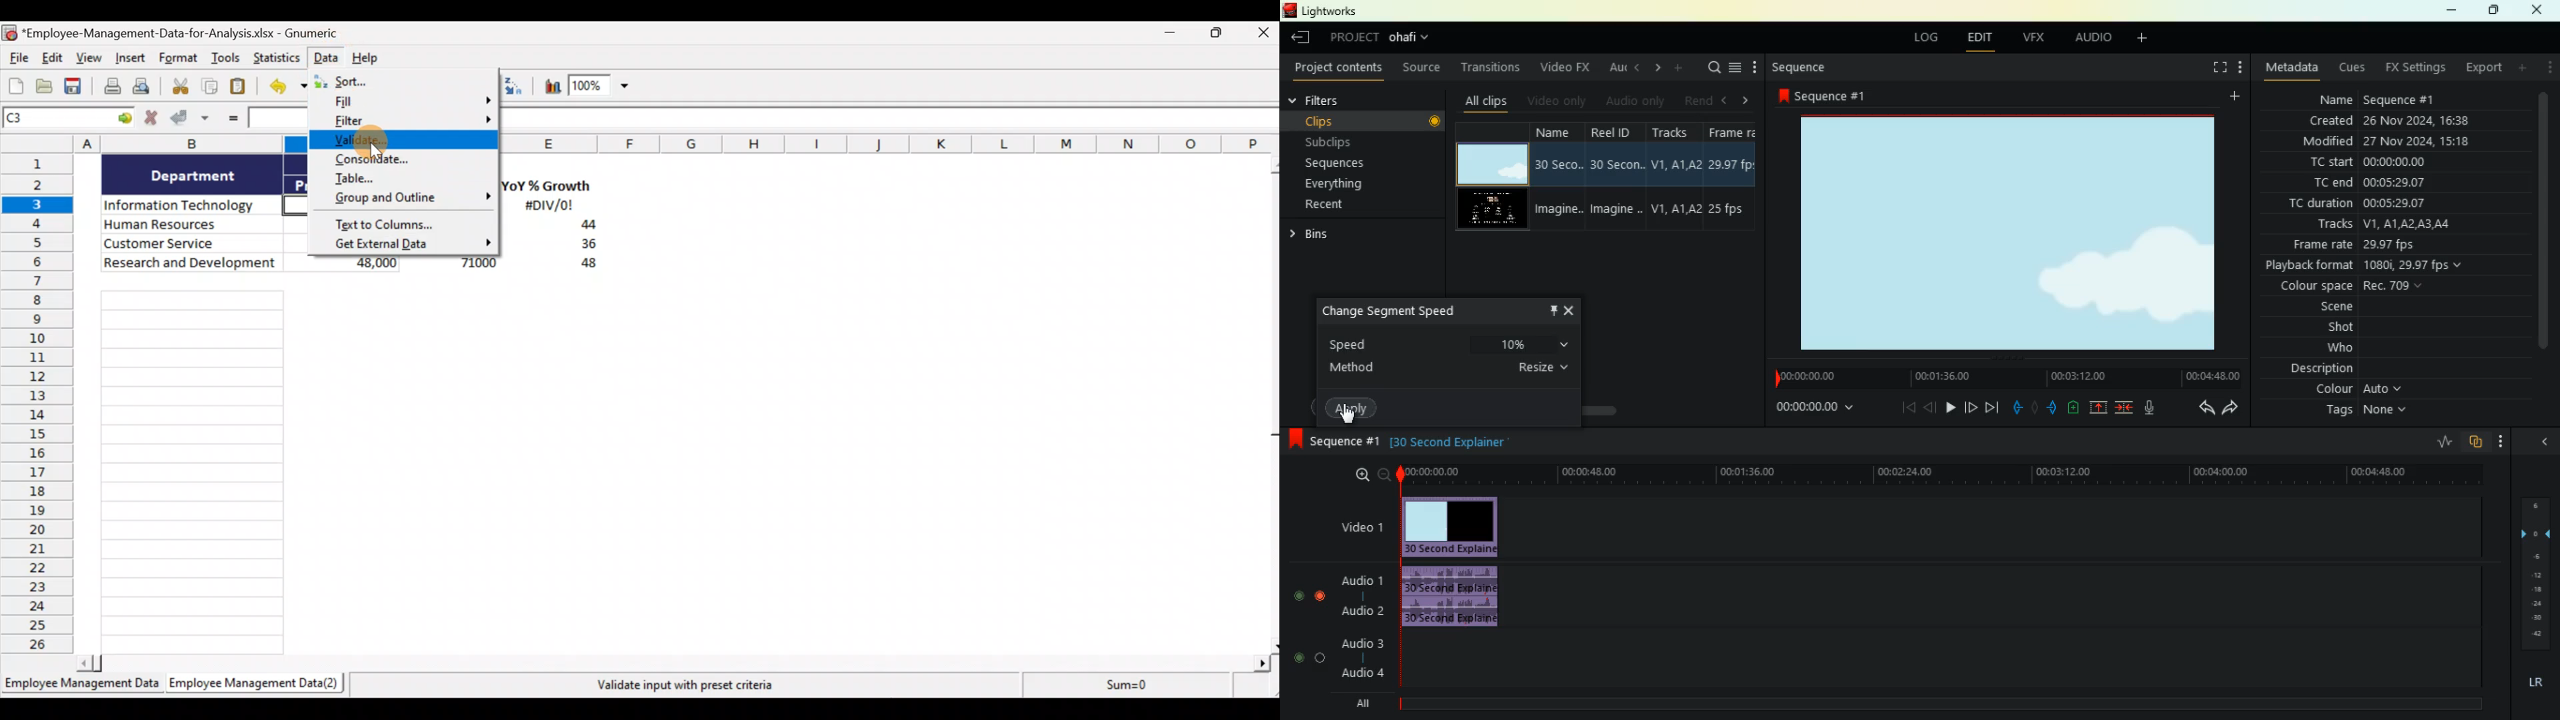 The height and width of the screenshot is (728, 2576). Describe the element at coordinates (179, 87) in the screenshot. I see `Cut selection` at that location.